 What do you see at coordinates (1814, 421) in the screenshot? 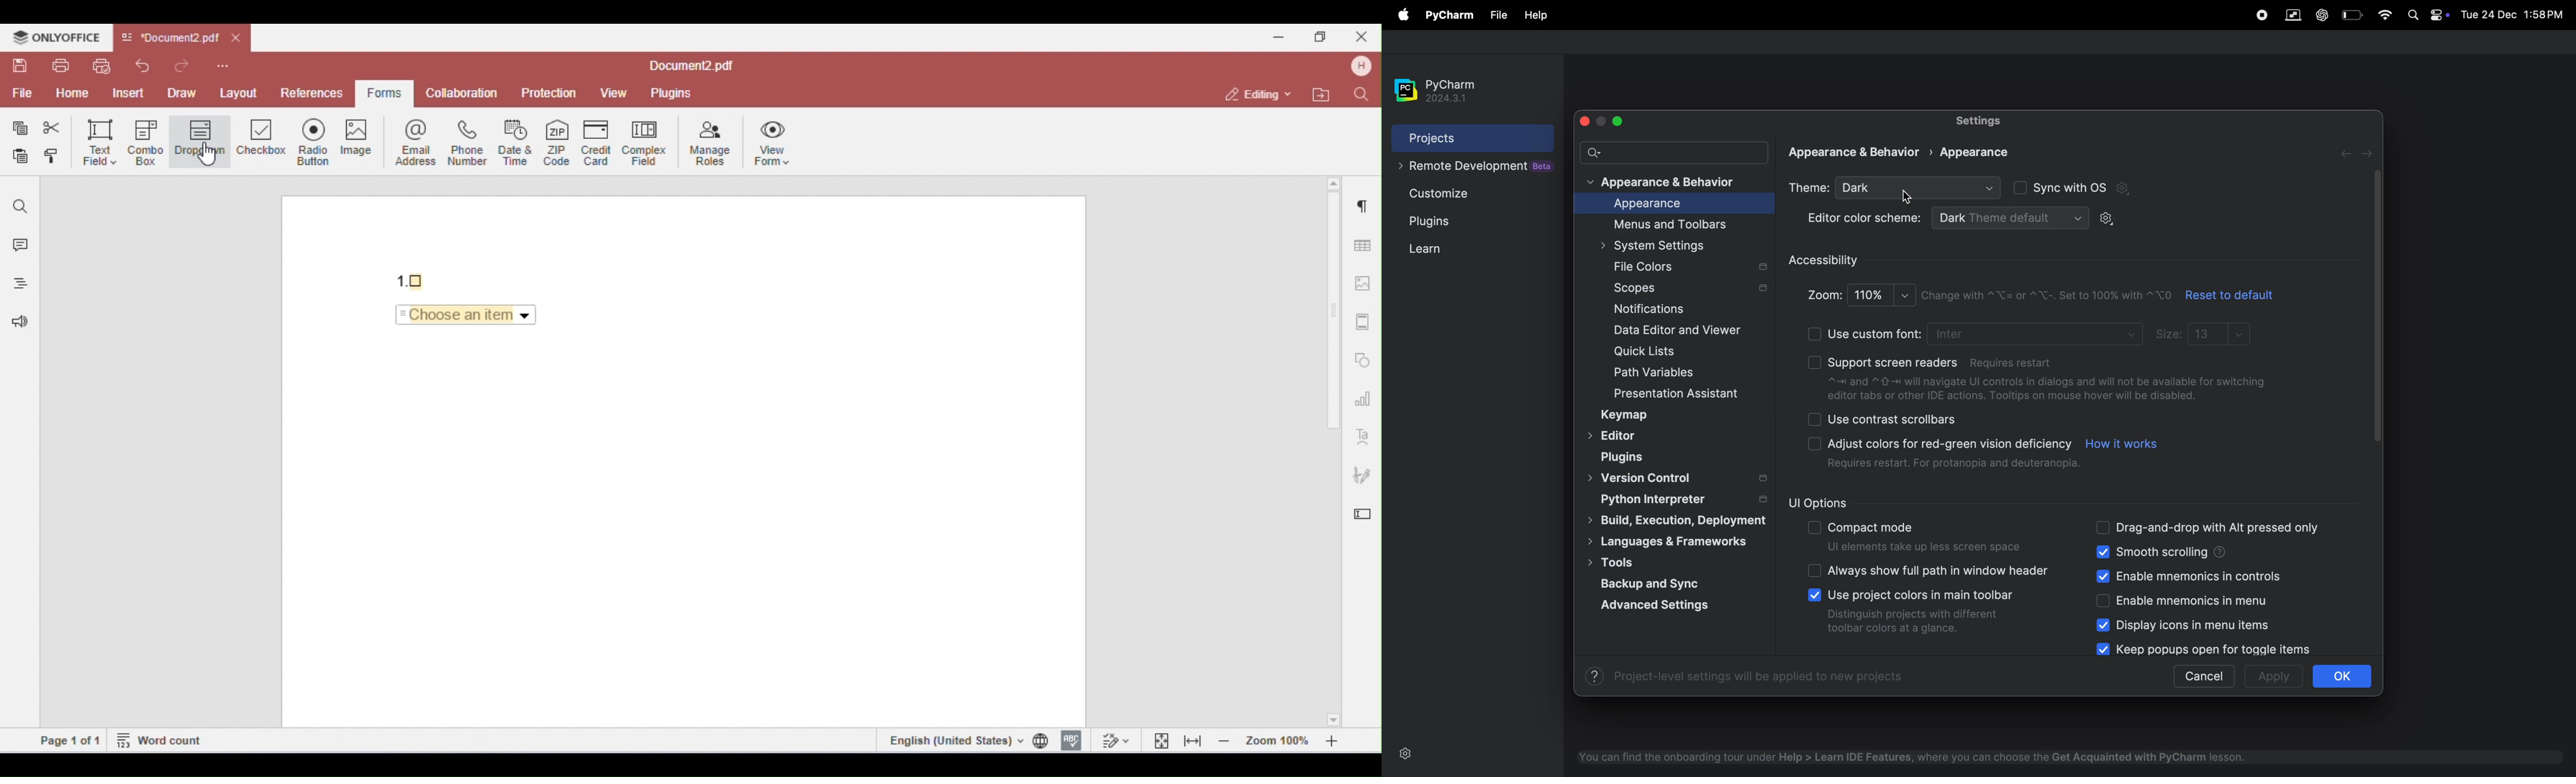
I see `check boxes` at bounding box center [1814, 421].